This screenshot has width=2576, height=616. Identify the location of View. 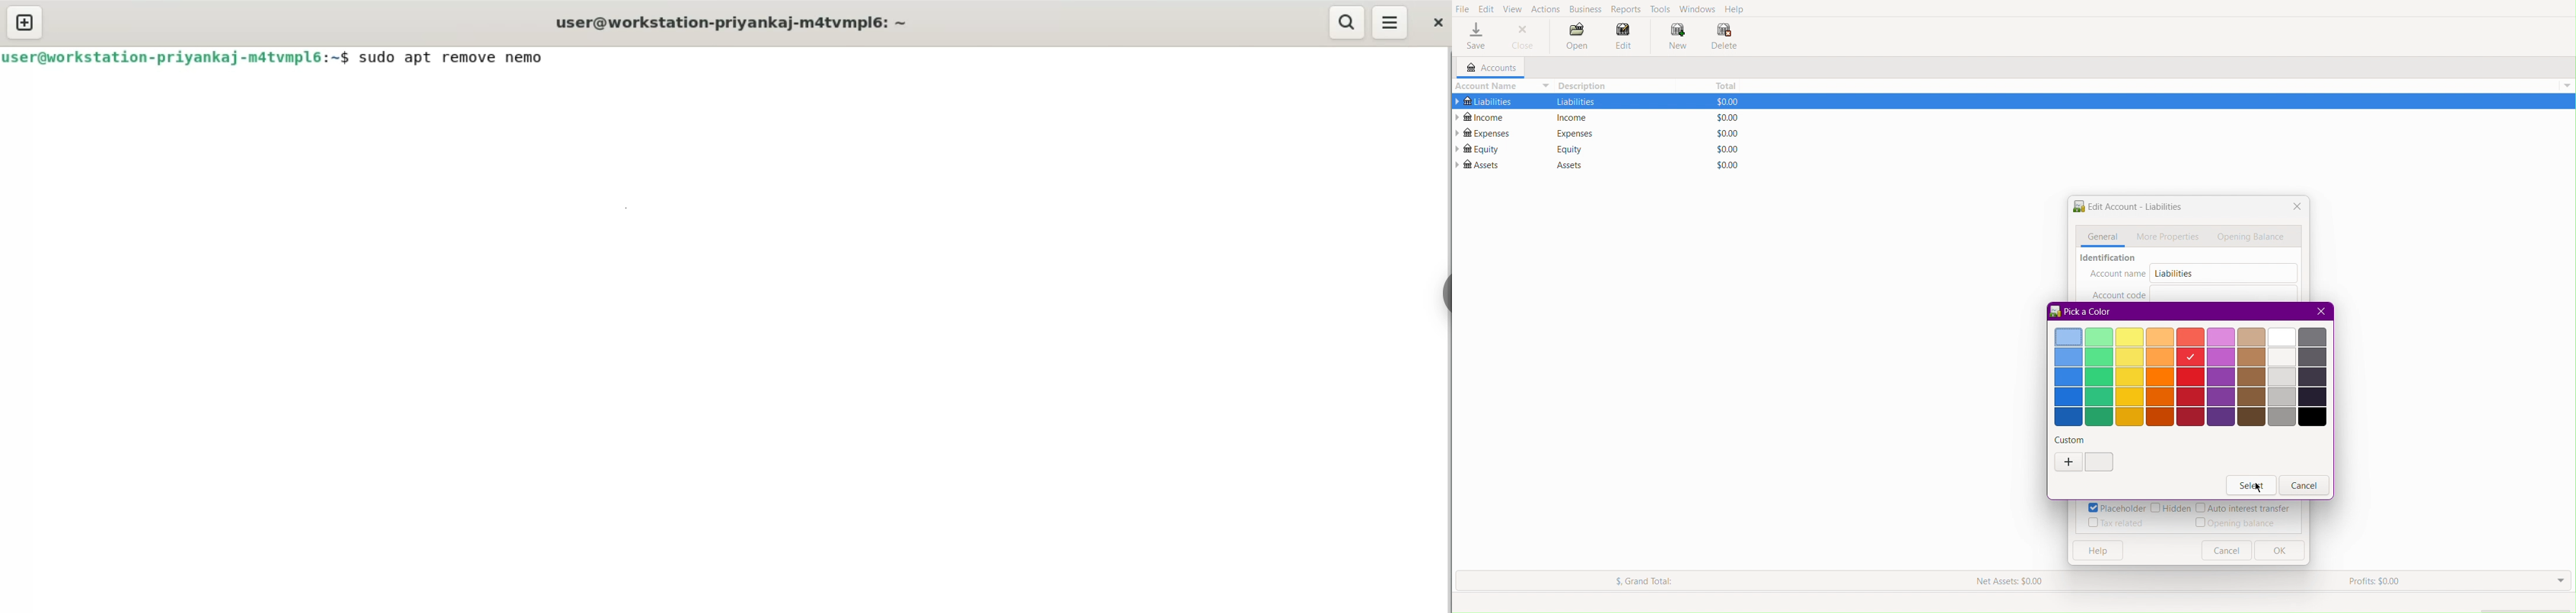
(1514, 8).